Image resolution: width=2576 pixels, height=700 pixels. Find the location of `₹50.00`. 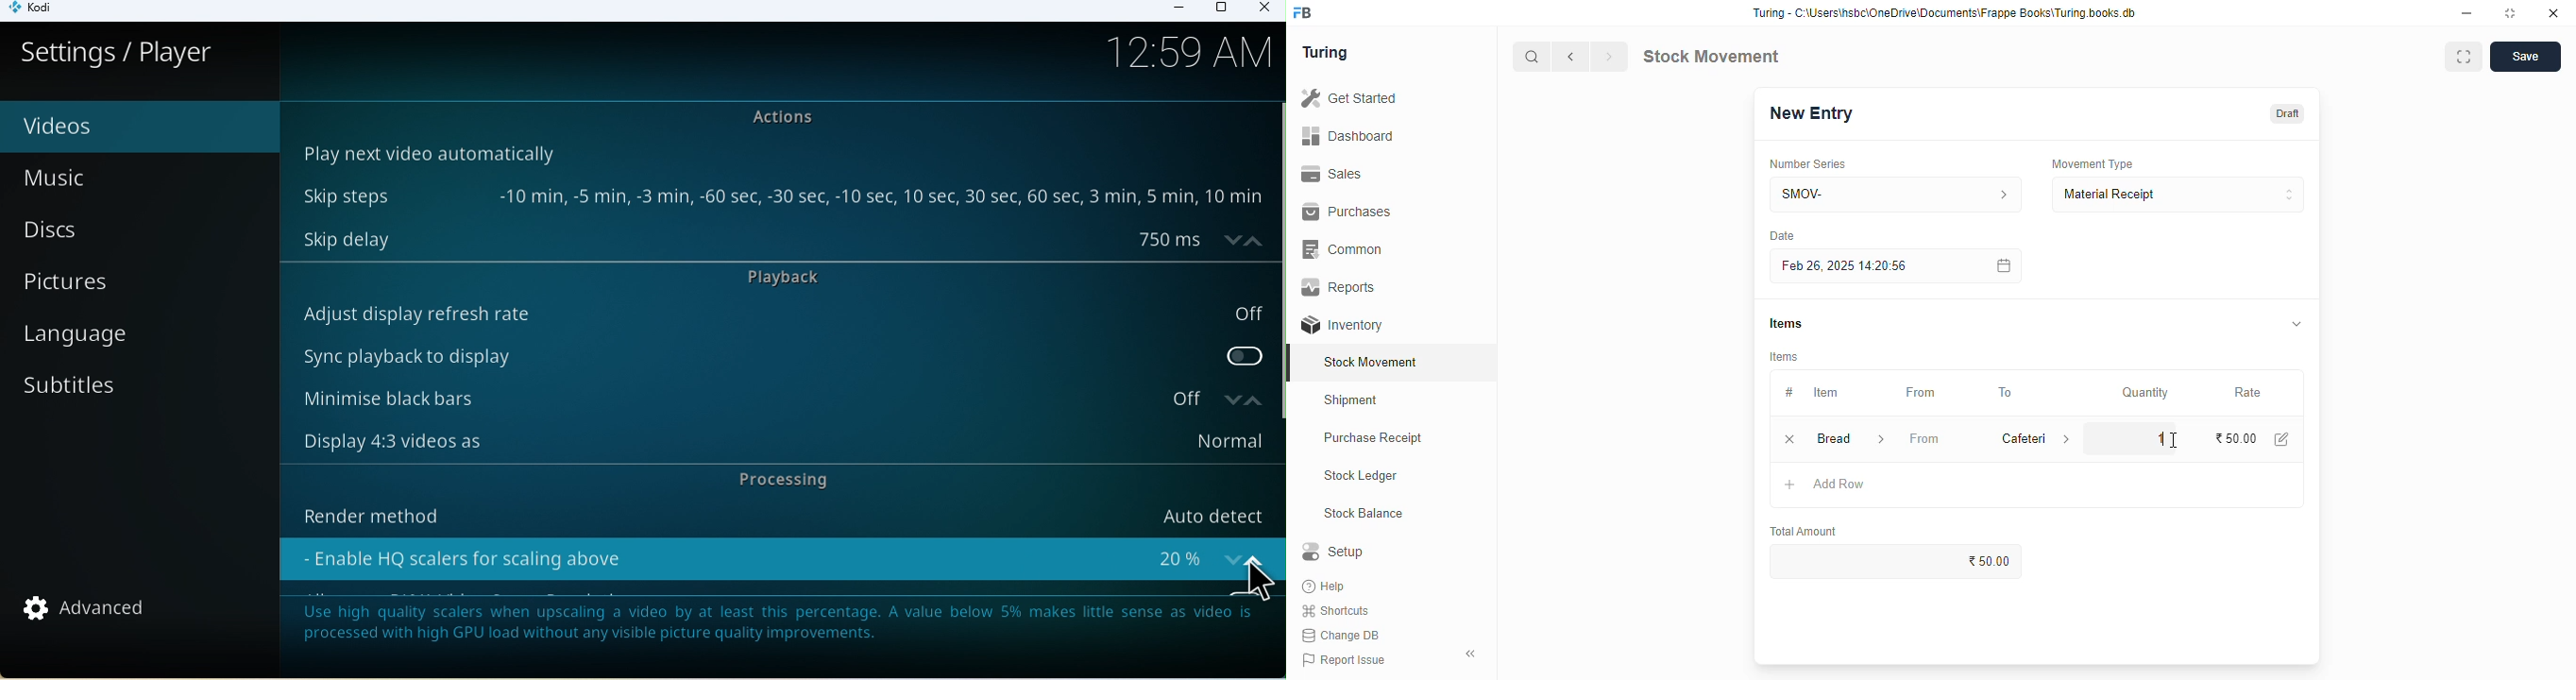

₹50.00 is located at coordinates (2237, 438).